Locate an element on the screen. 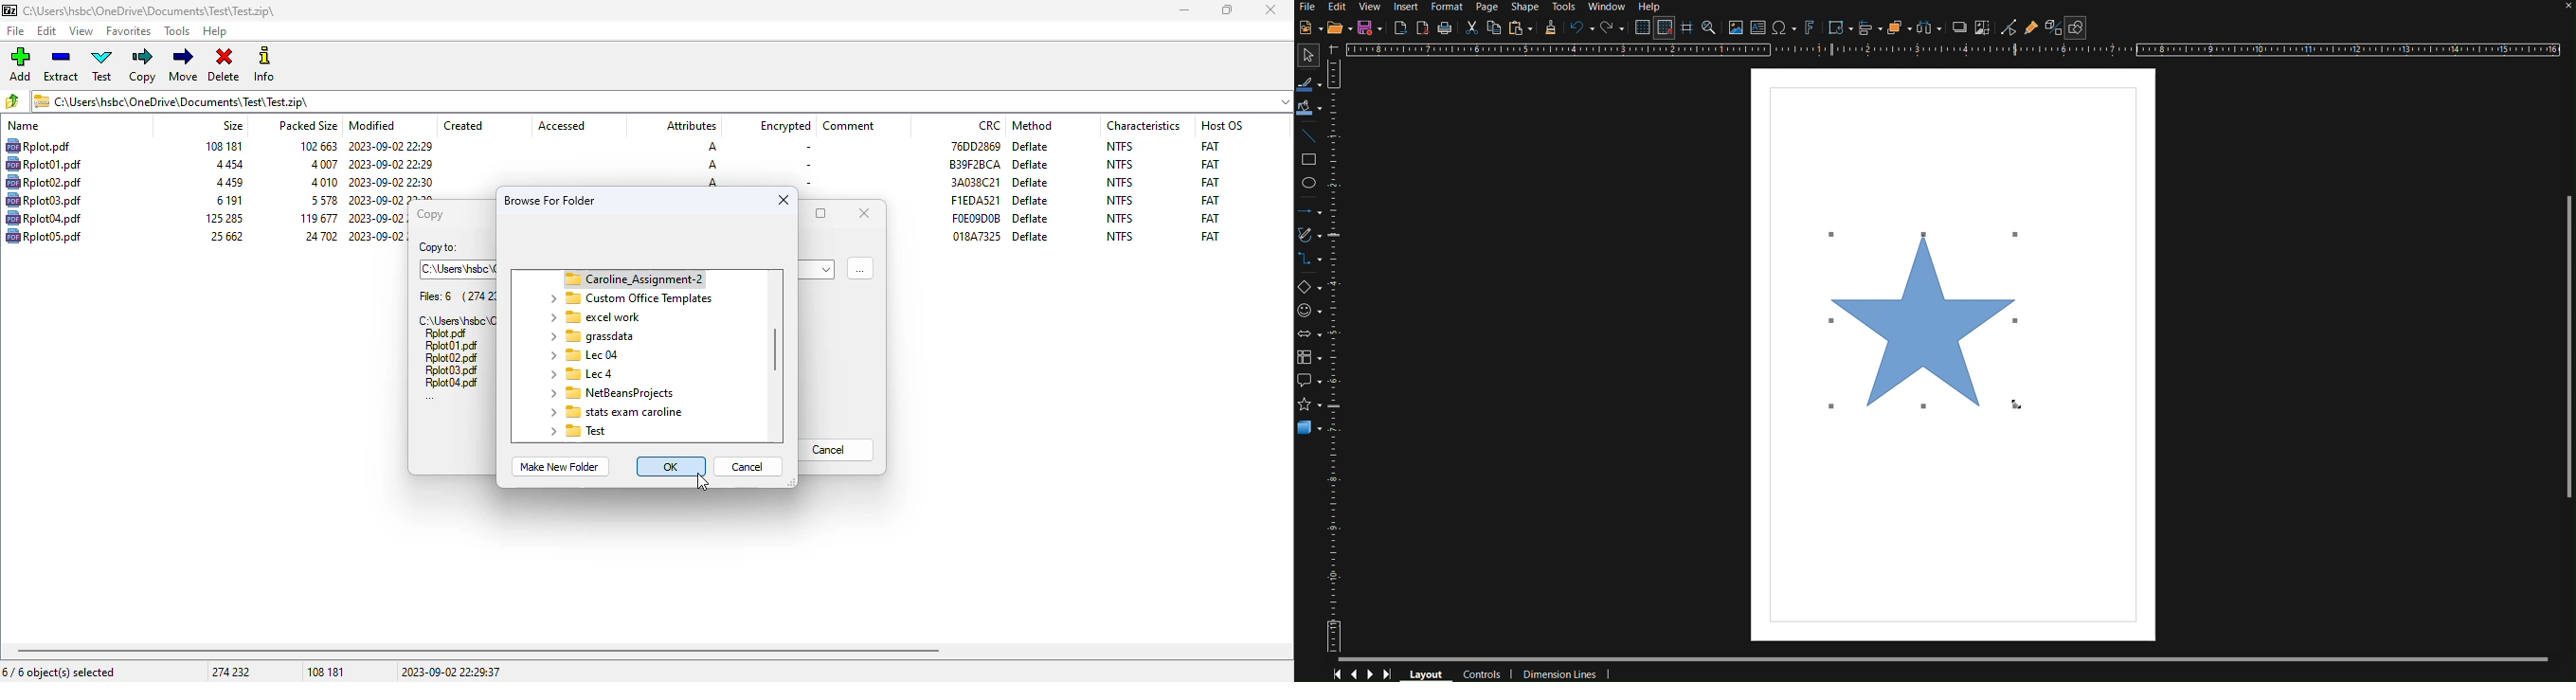 The height and width of the screenshot is (700, 2576). Box Arrows is located at coordinates (1311, 335).